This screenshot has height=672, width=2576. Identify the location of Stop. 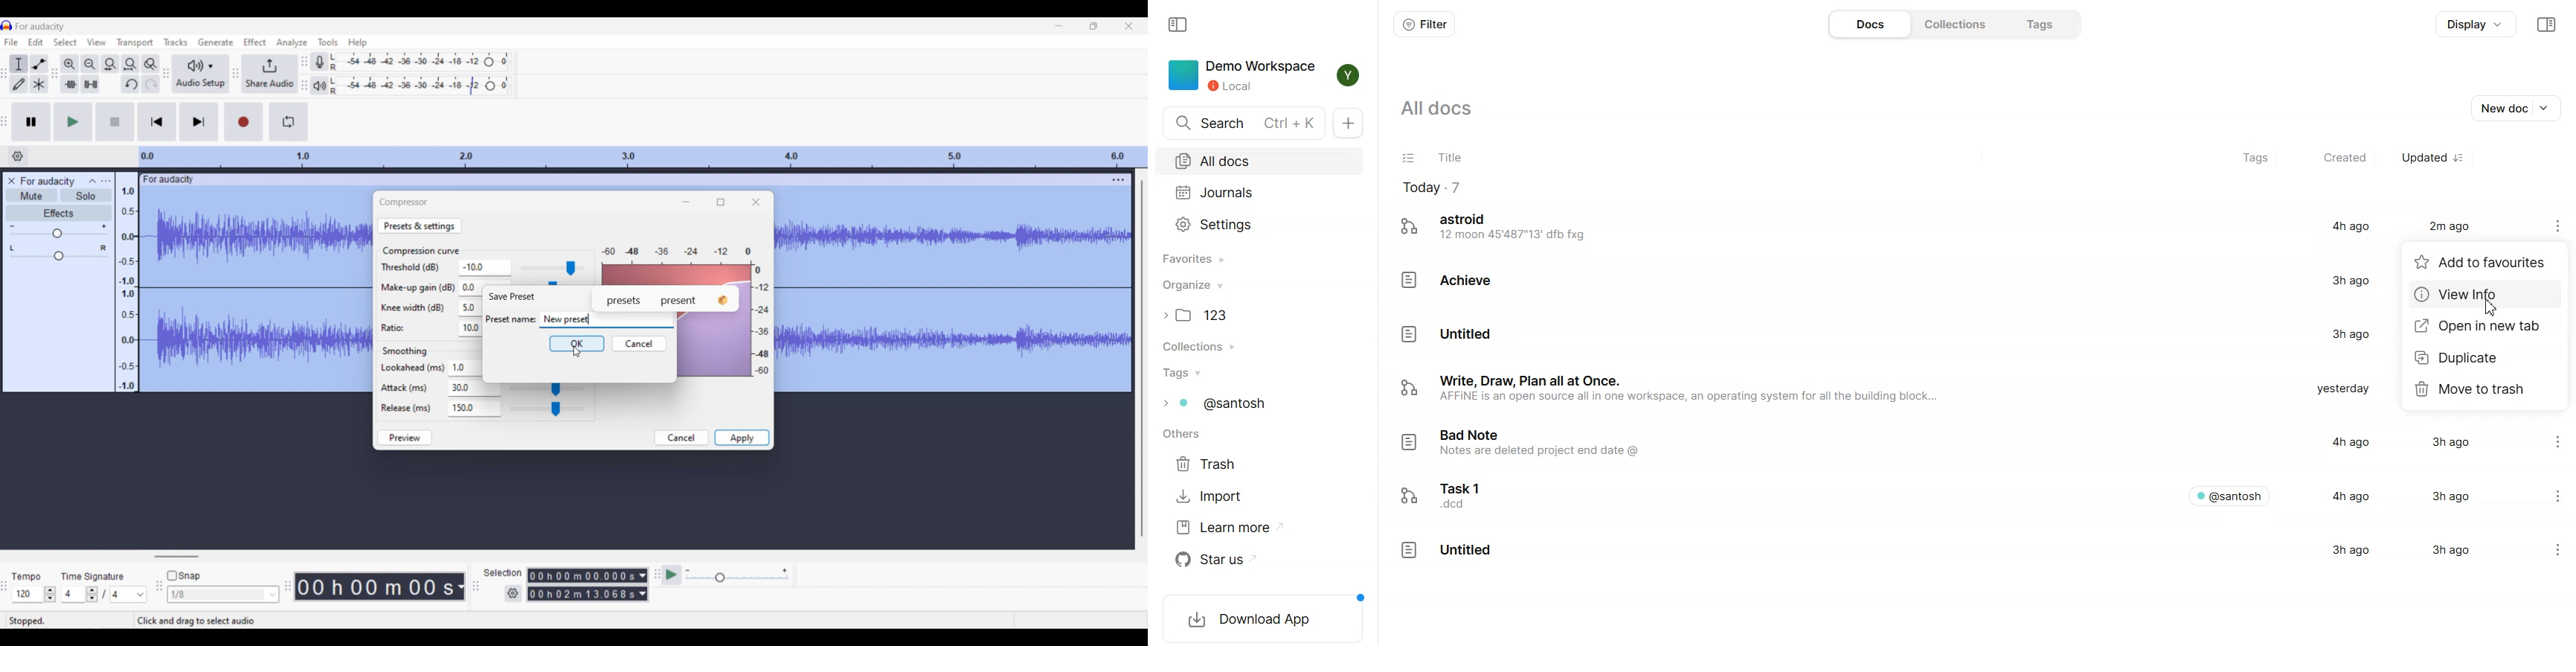
(115, 121).